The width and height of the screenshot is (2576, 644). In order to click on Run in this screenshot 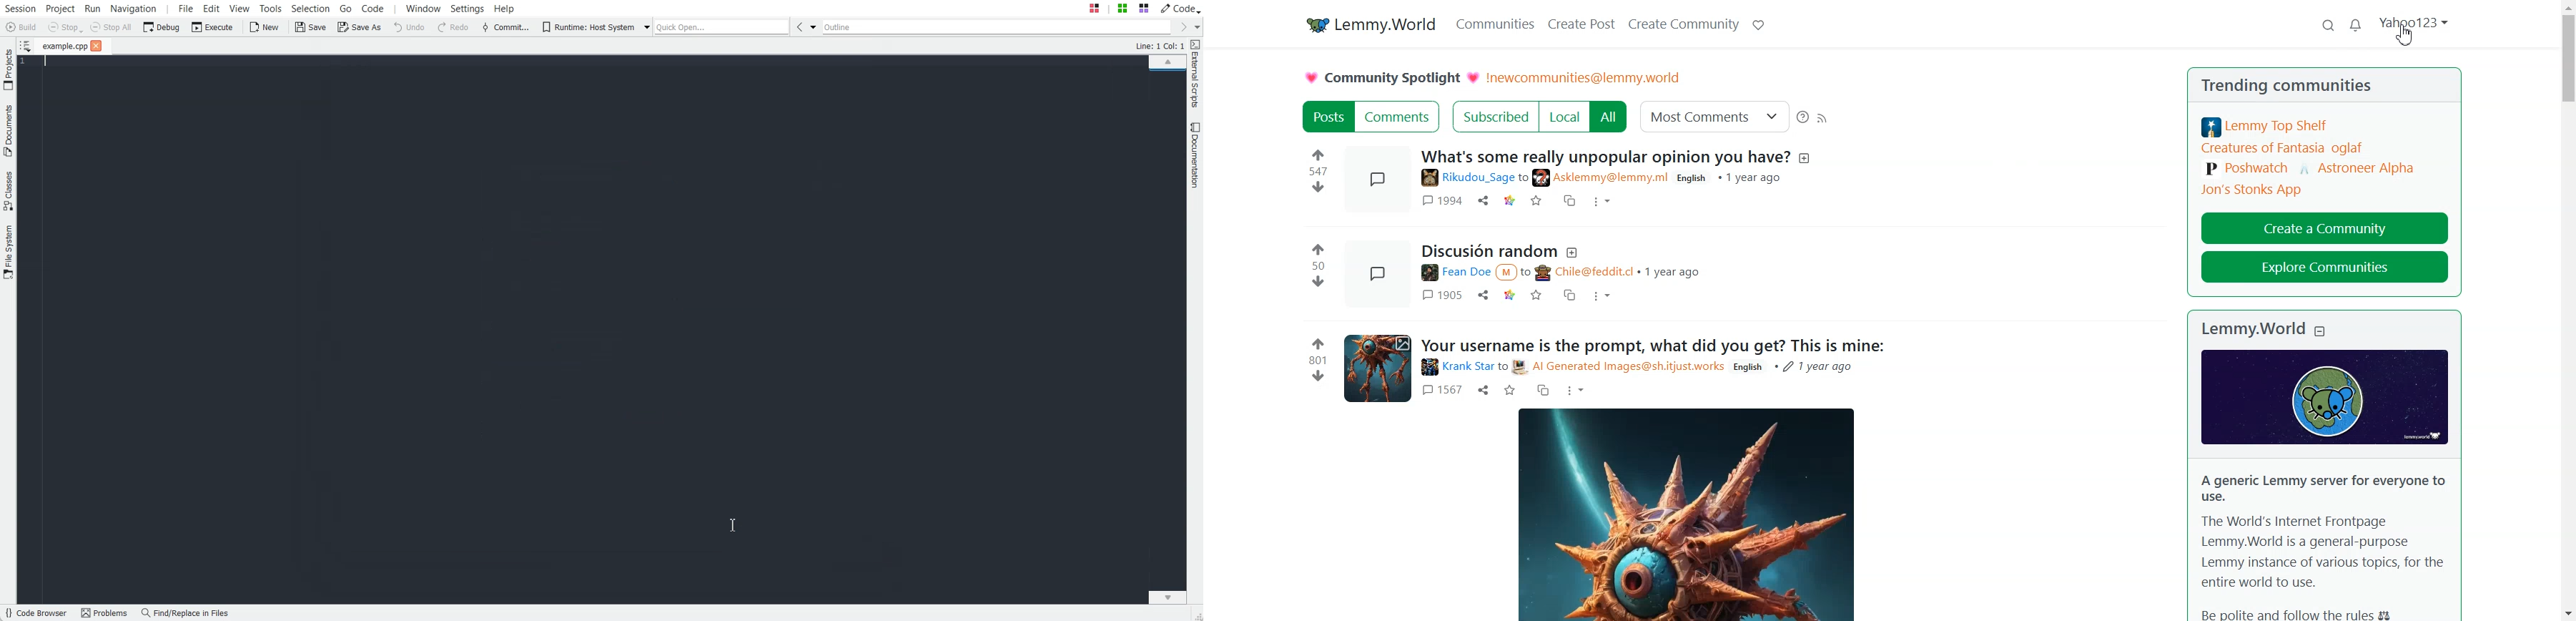, I will do `click(93, 8)`.